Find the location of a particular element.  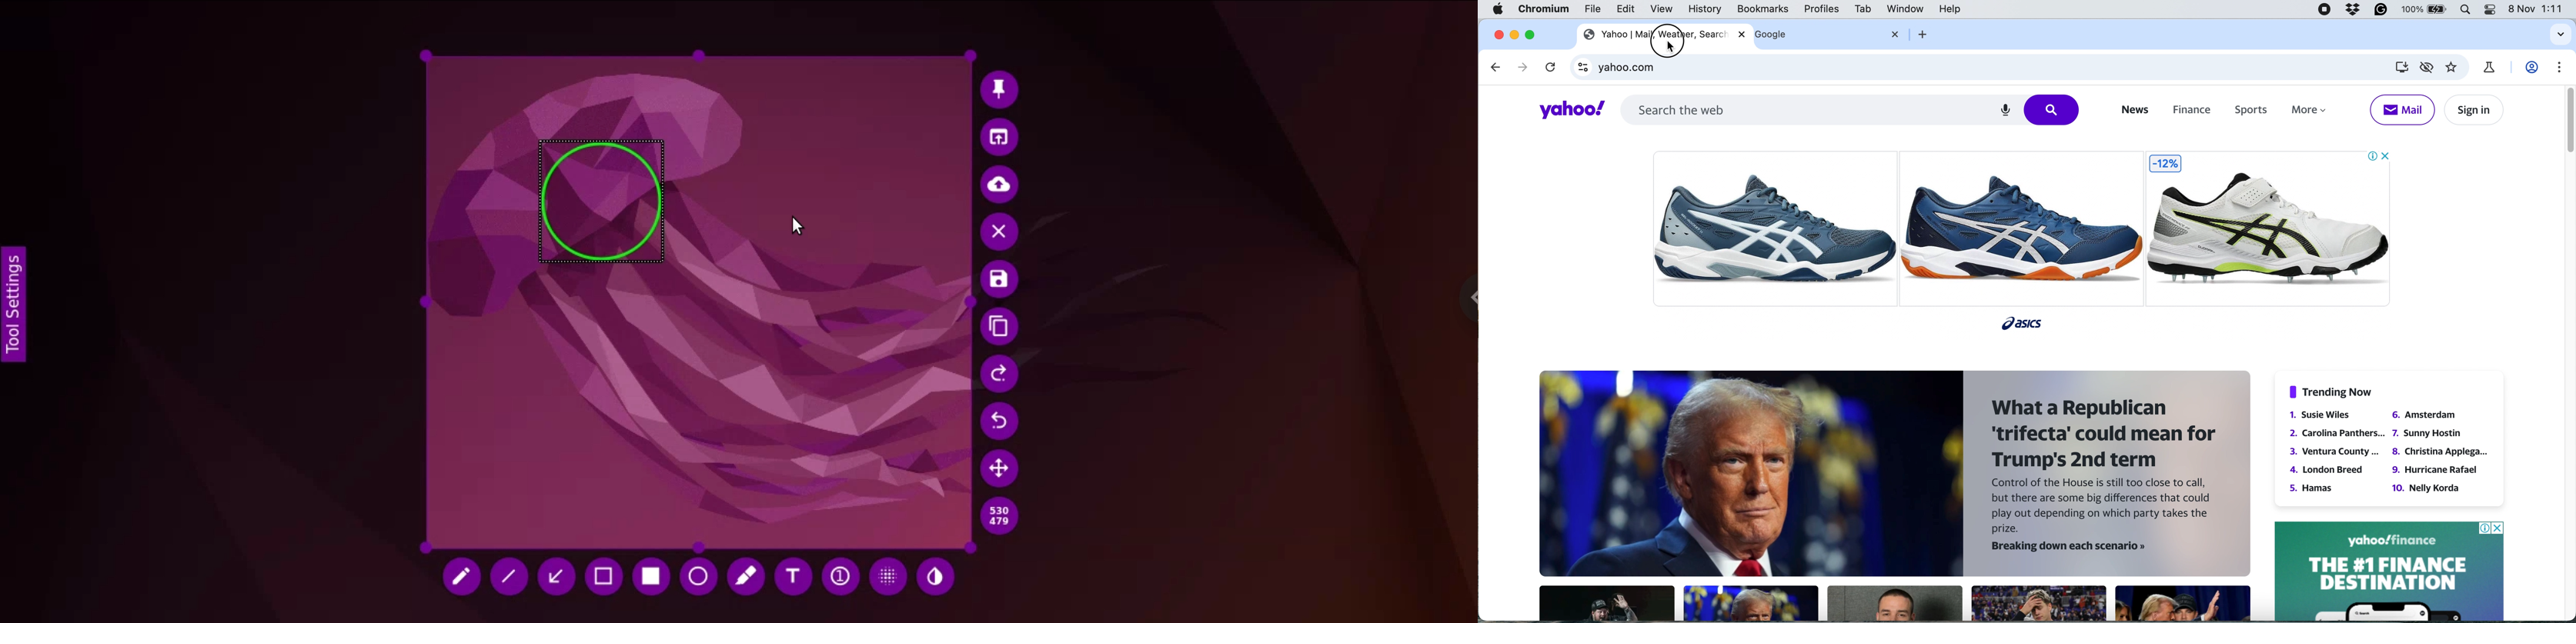

profile is located at coordinates (2534, 67).